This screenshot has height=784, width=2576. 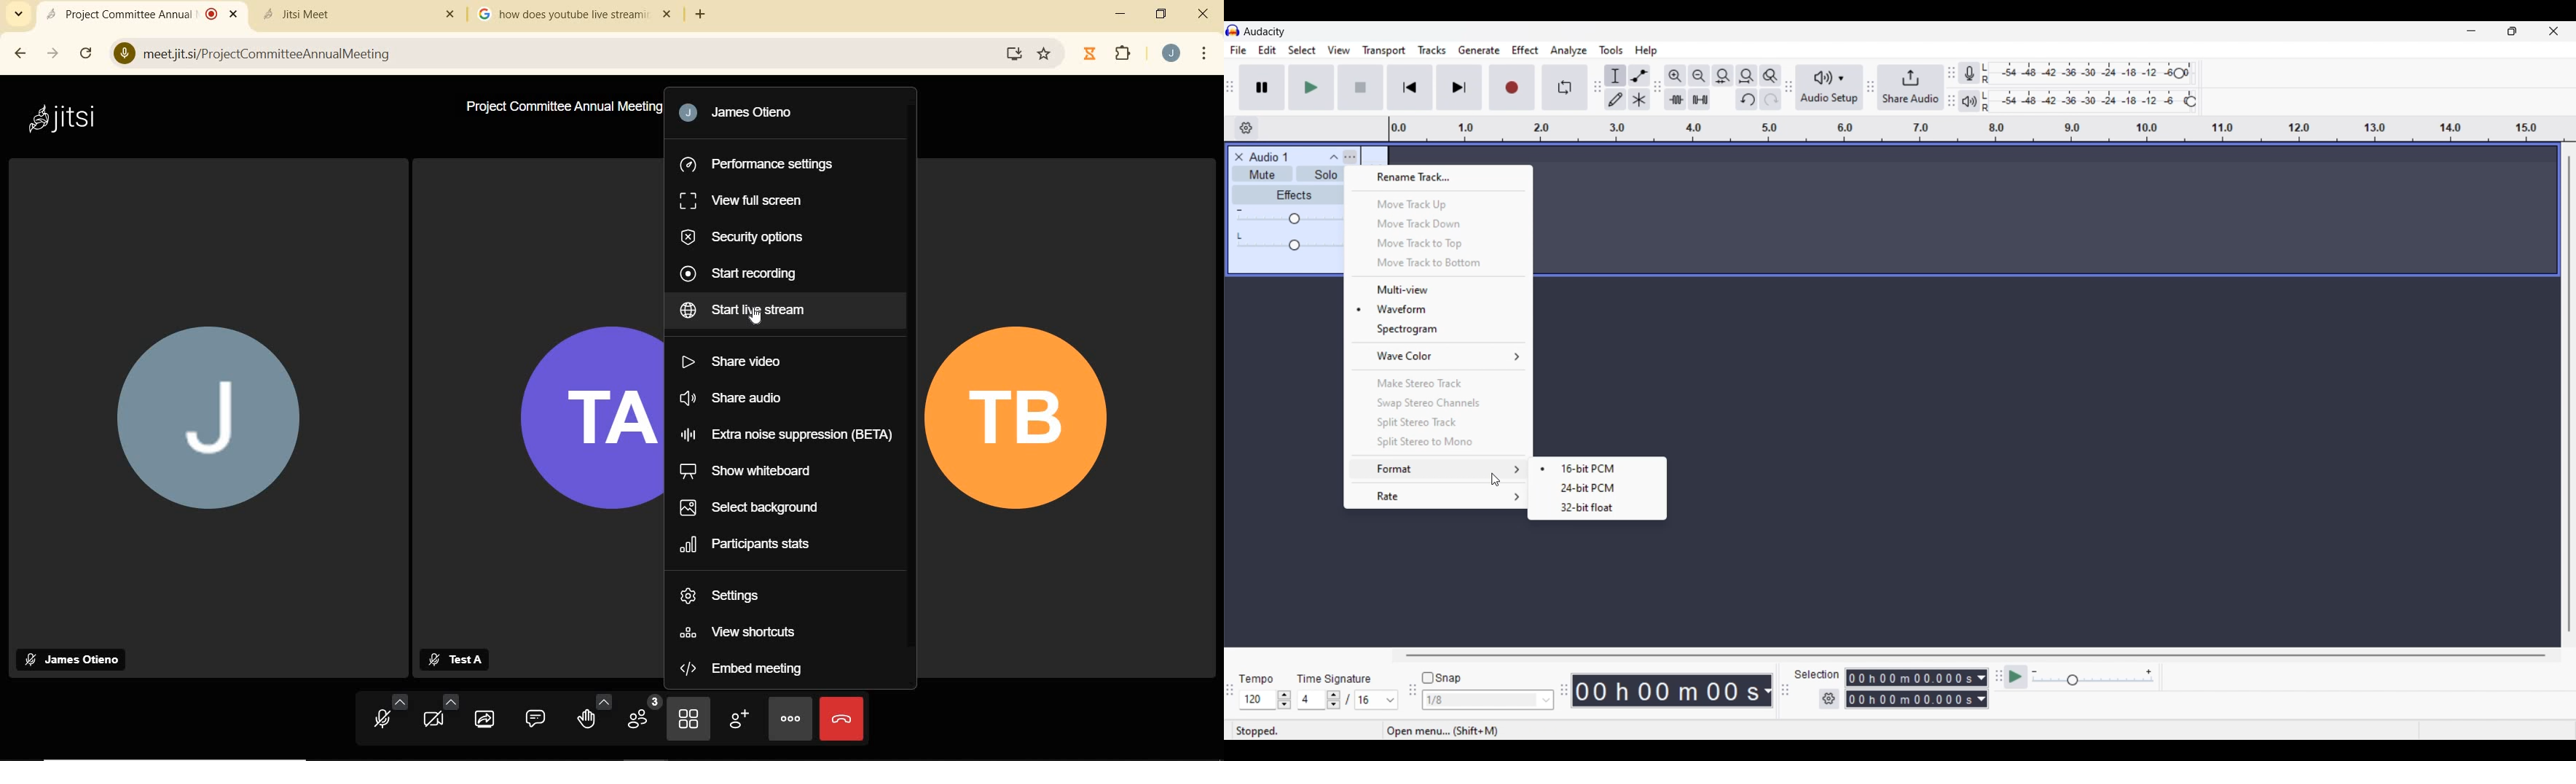 I want to click on Swap stereo channels, so click(x=1438, y=404).